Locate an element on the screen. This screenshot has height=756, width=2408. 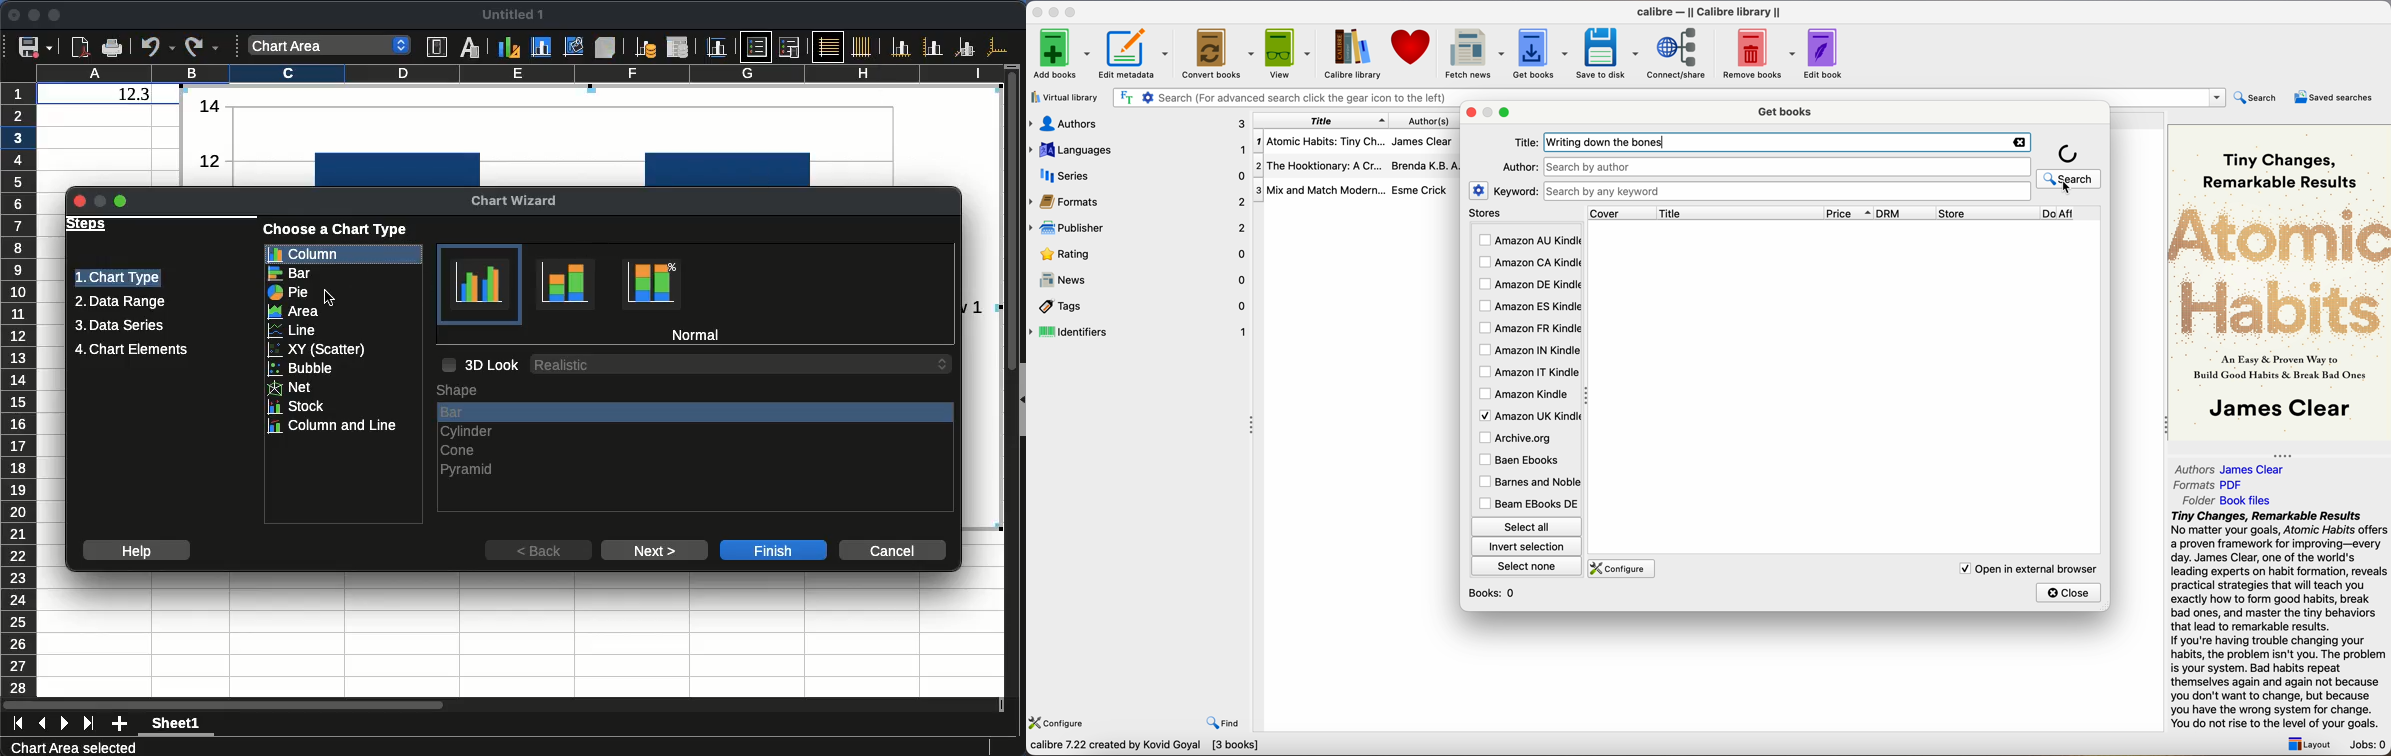
folder Book files is located at coordinates (2229, 500).